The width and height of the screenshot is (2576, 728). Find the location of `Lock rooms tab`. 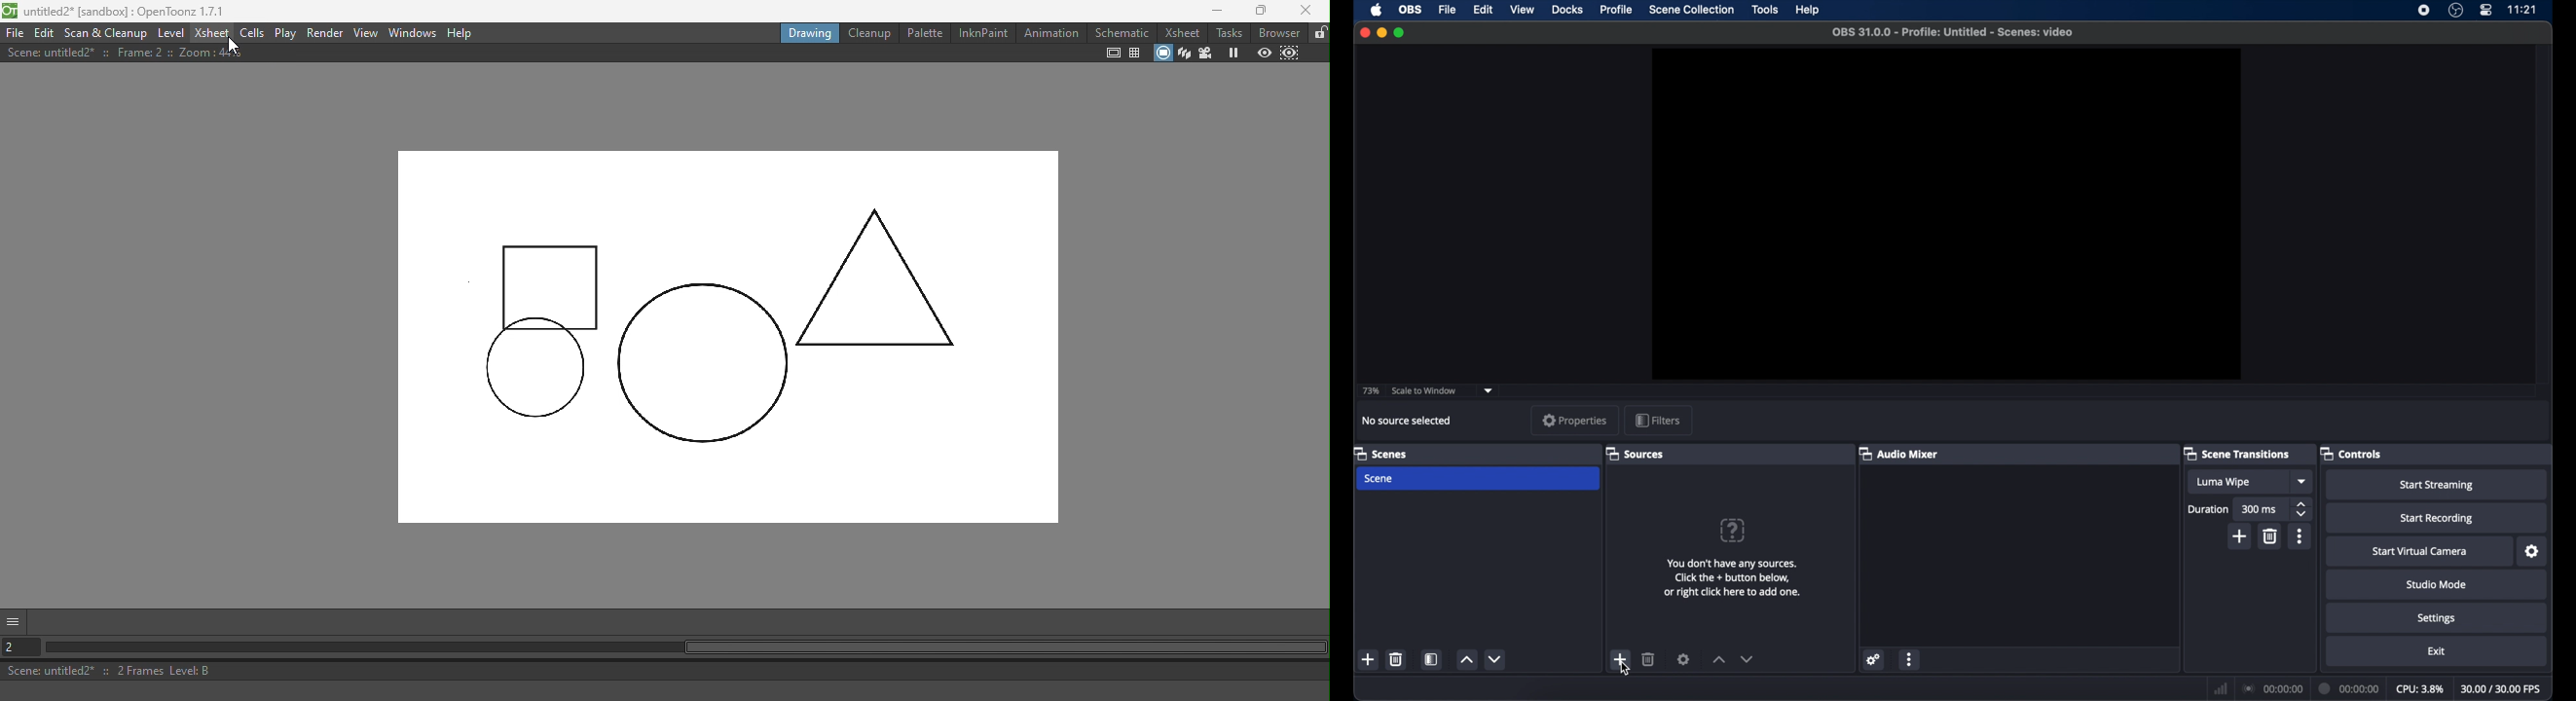

Lock rooms tab is located at coordinates (1318, 33).